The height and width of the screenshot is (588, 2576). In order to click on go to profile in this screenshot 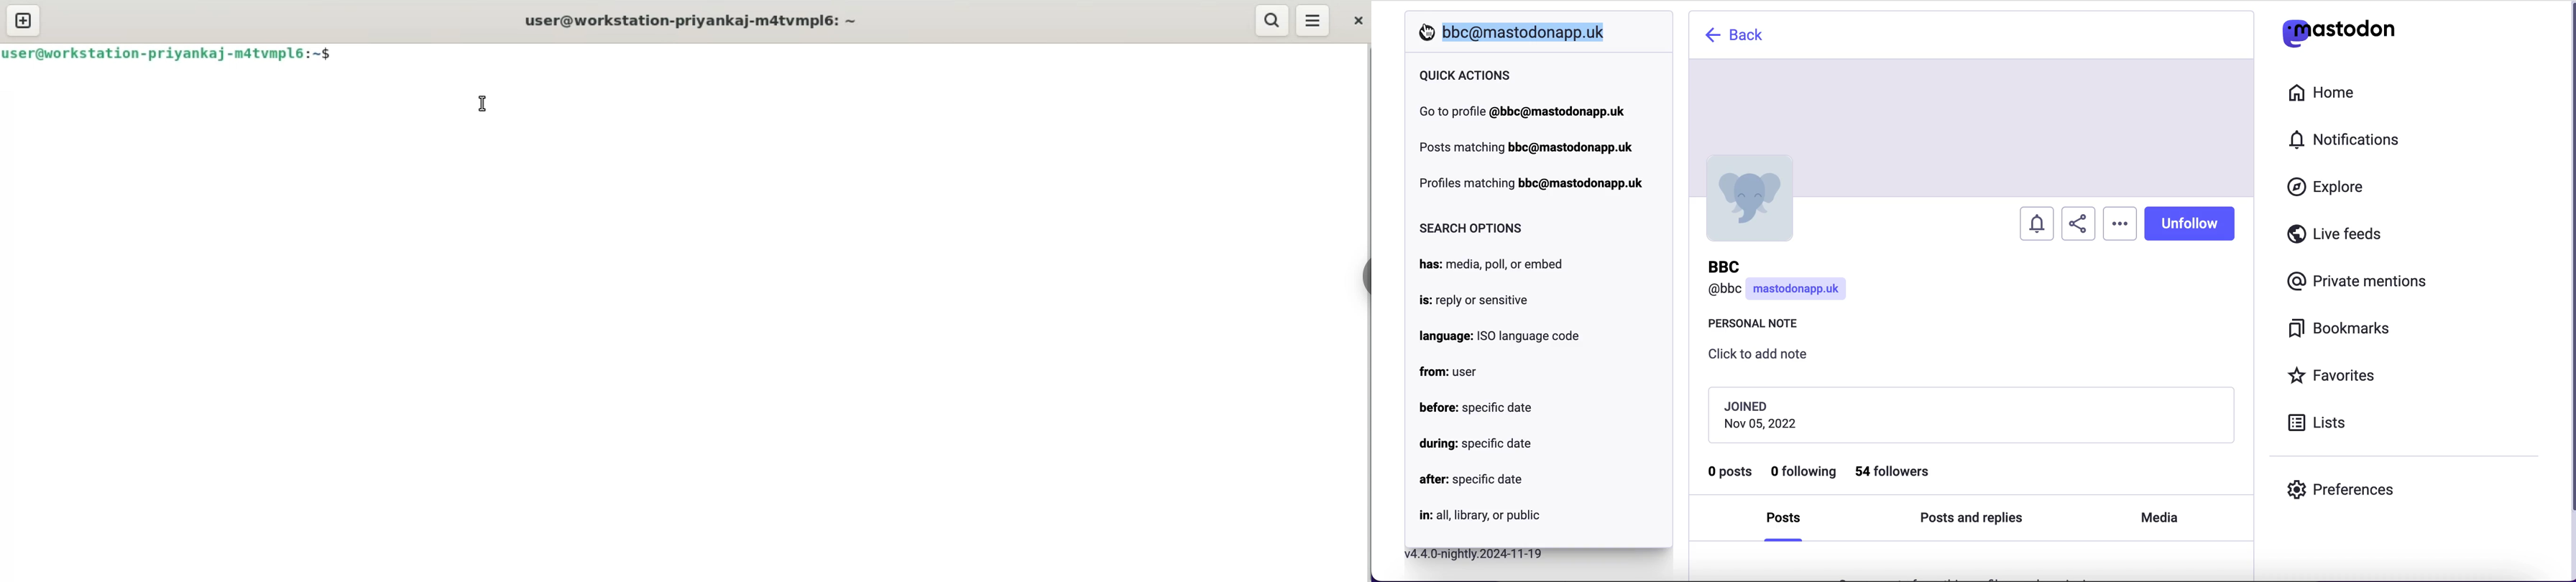, I will do `click(1523, 111)`.